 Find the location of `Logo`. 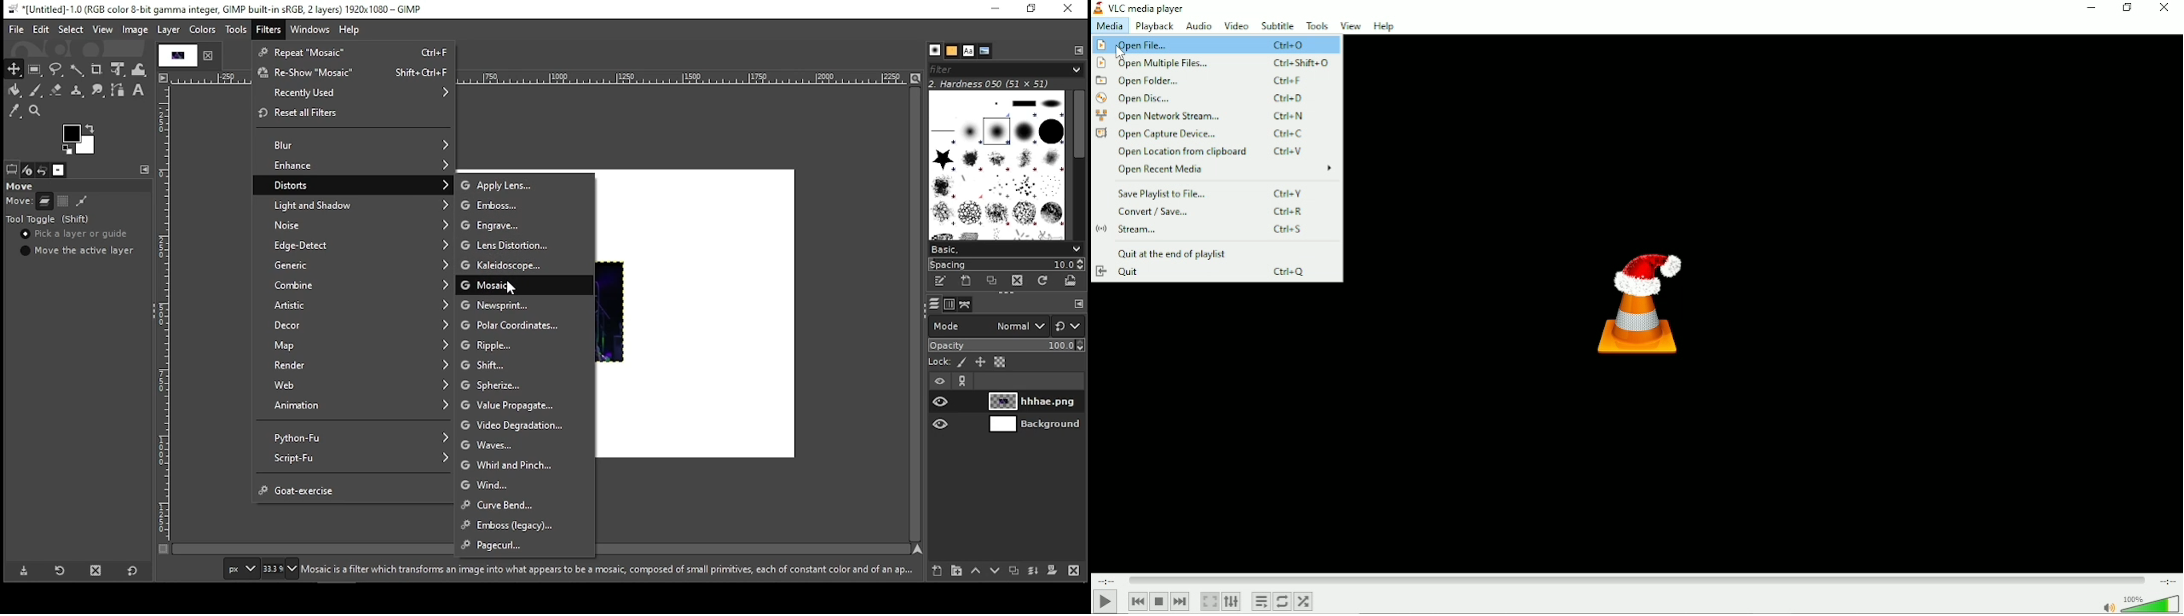

Logo is located at coordinates (1634, 301).